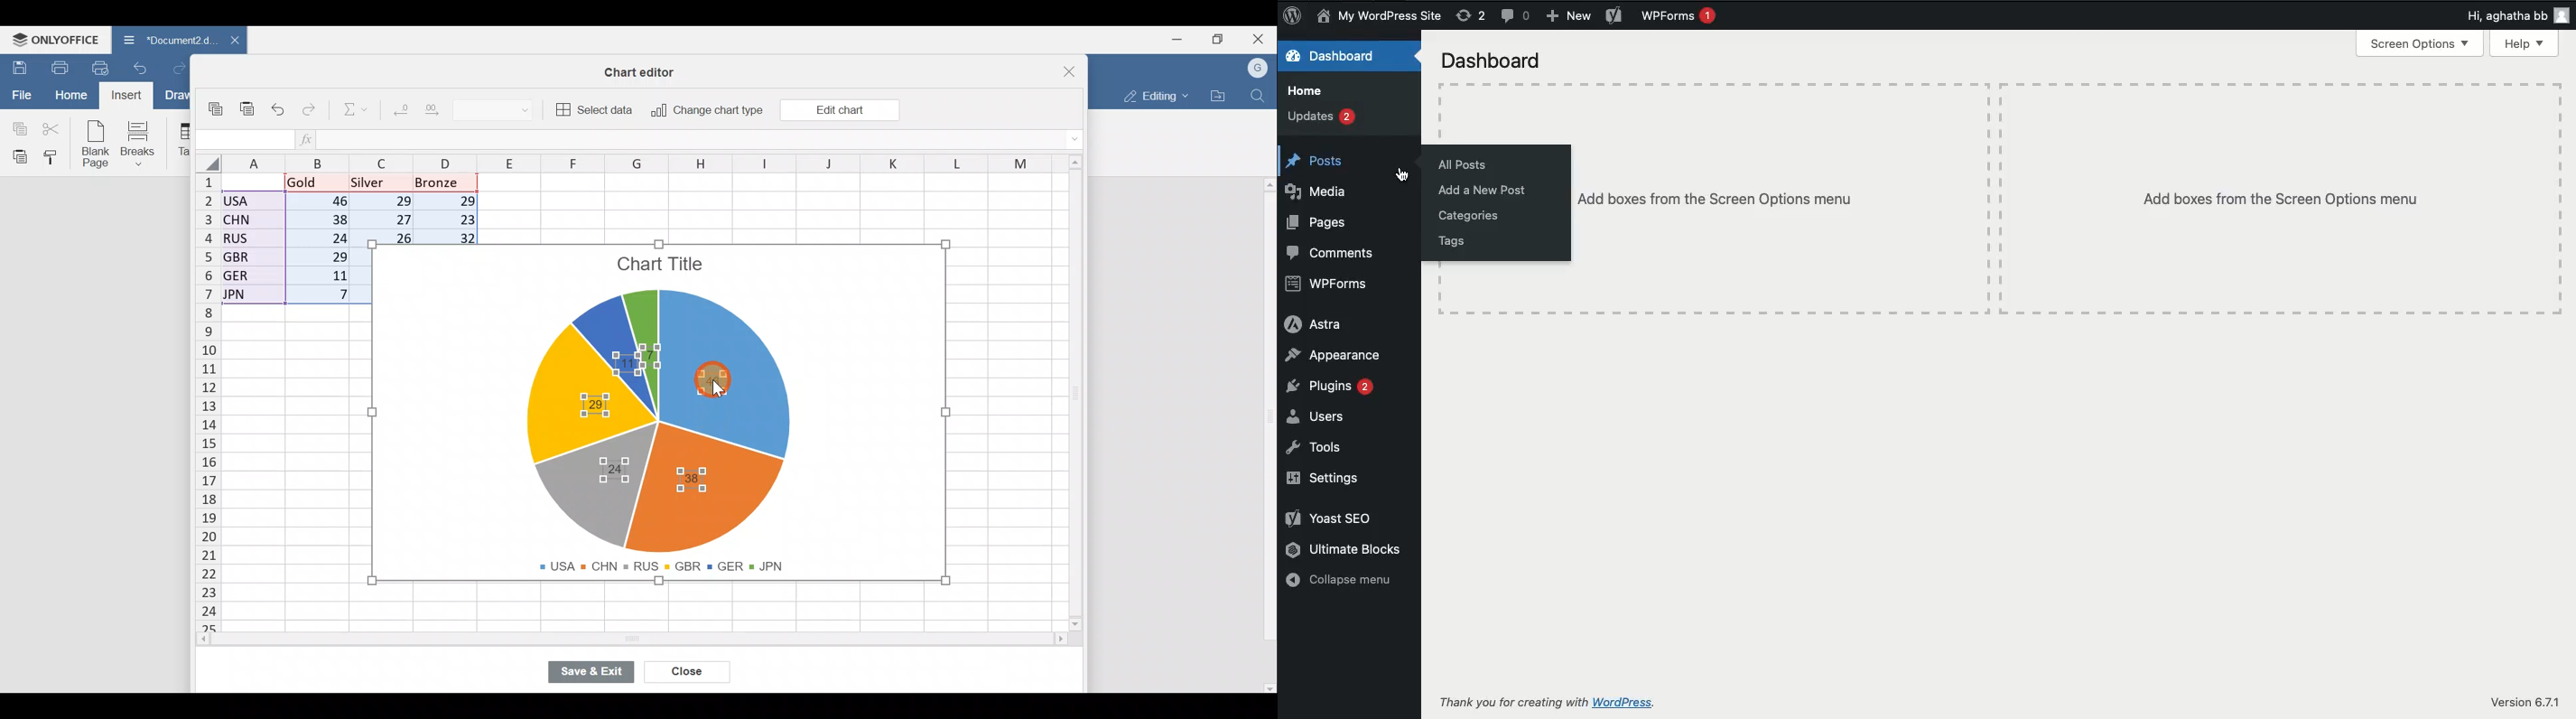 The image size is (2576, 728). I want to click on Redo, so click(310, 113).